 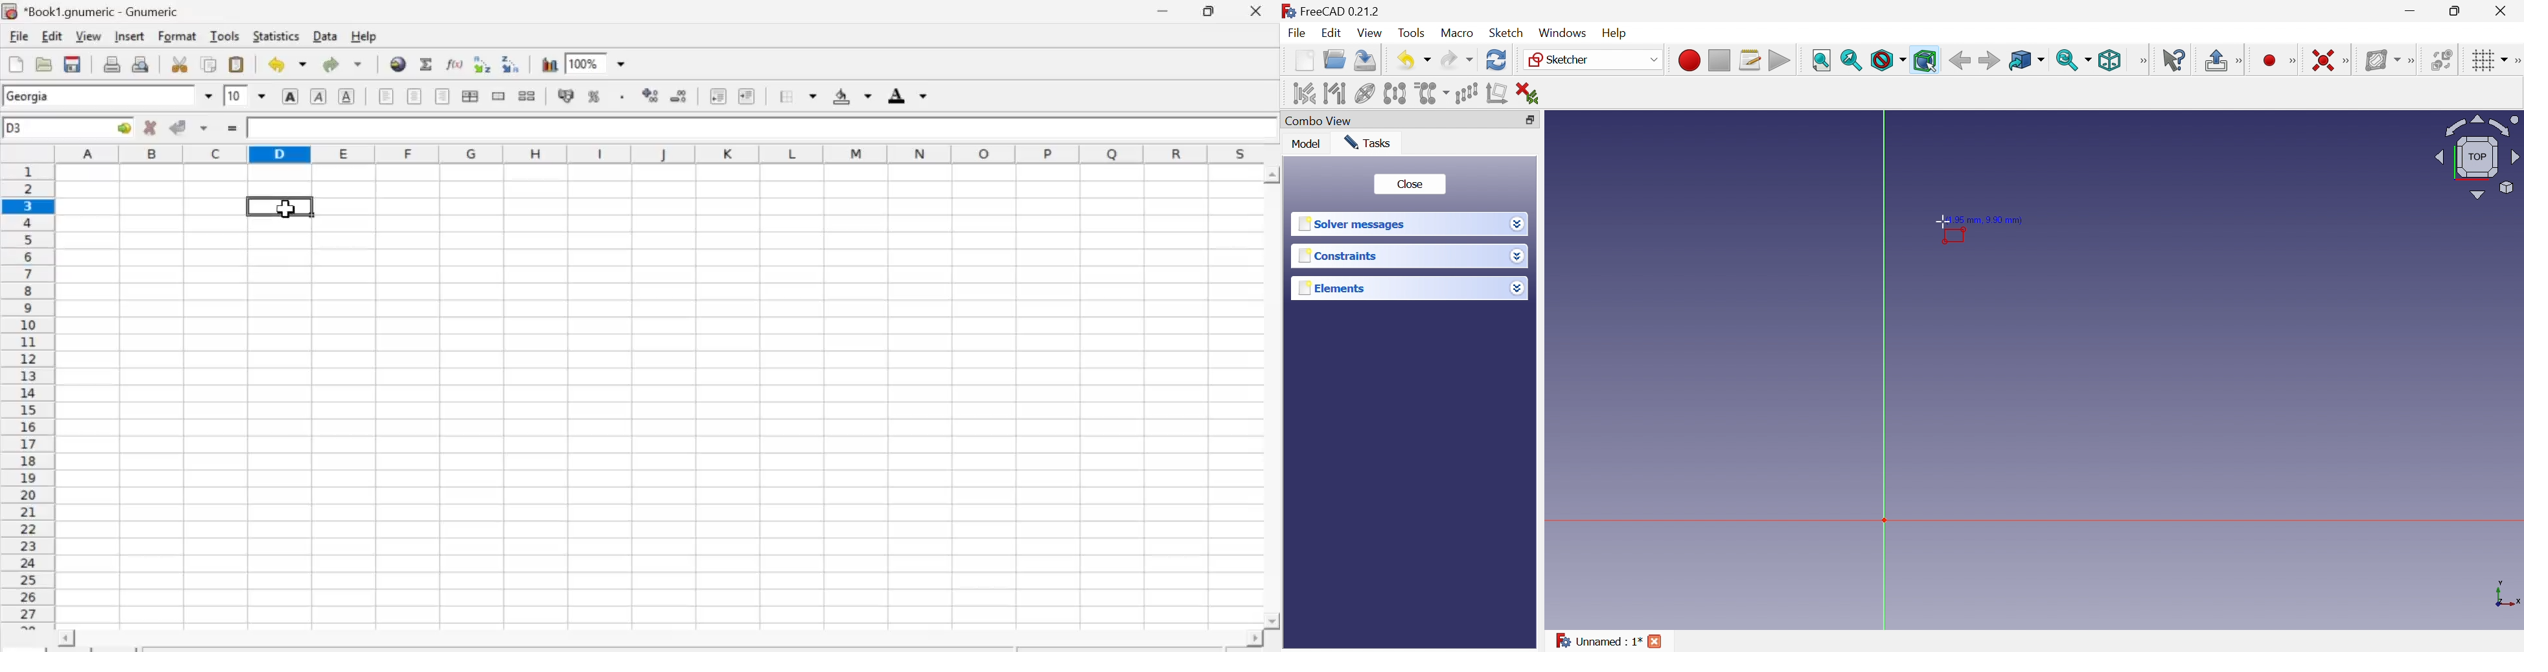 What do you see at coordinates (1366, 61) in the screenshot?
I see `Save` at bounding box center [1366, 61].